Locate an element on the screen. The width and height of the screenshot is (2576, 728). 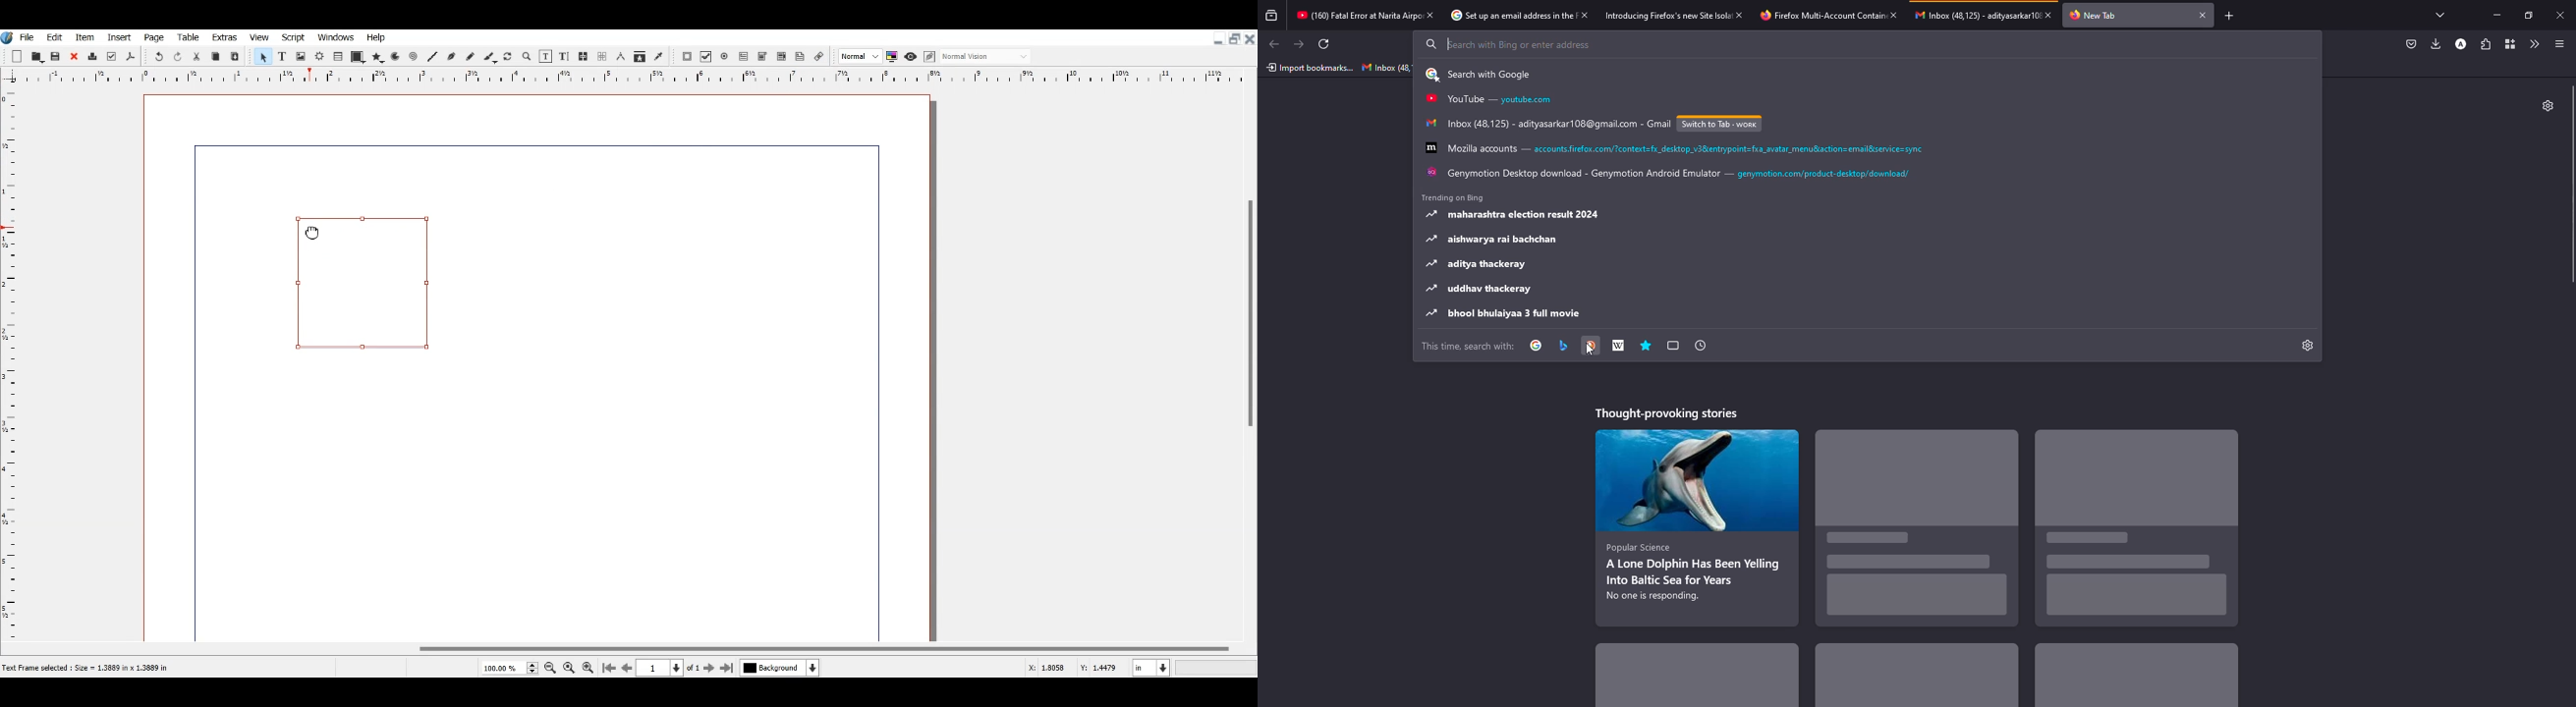
File is located at coordinates (28, 36).